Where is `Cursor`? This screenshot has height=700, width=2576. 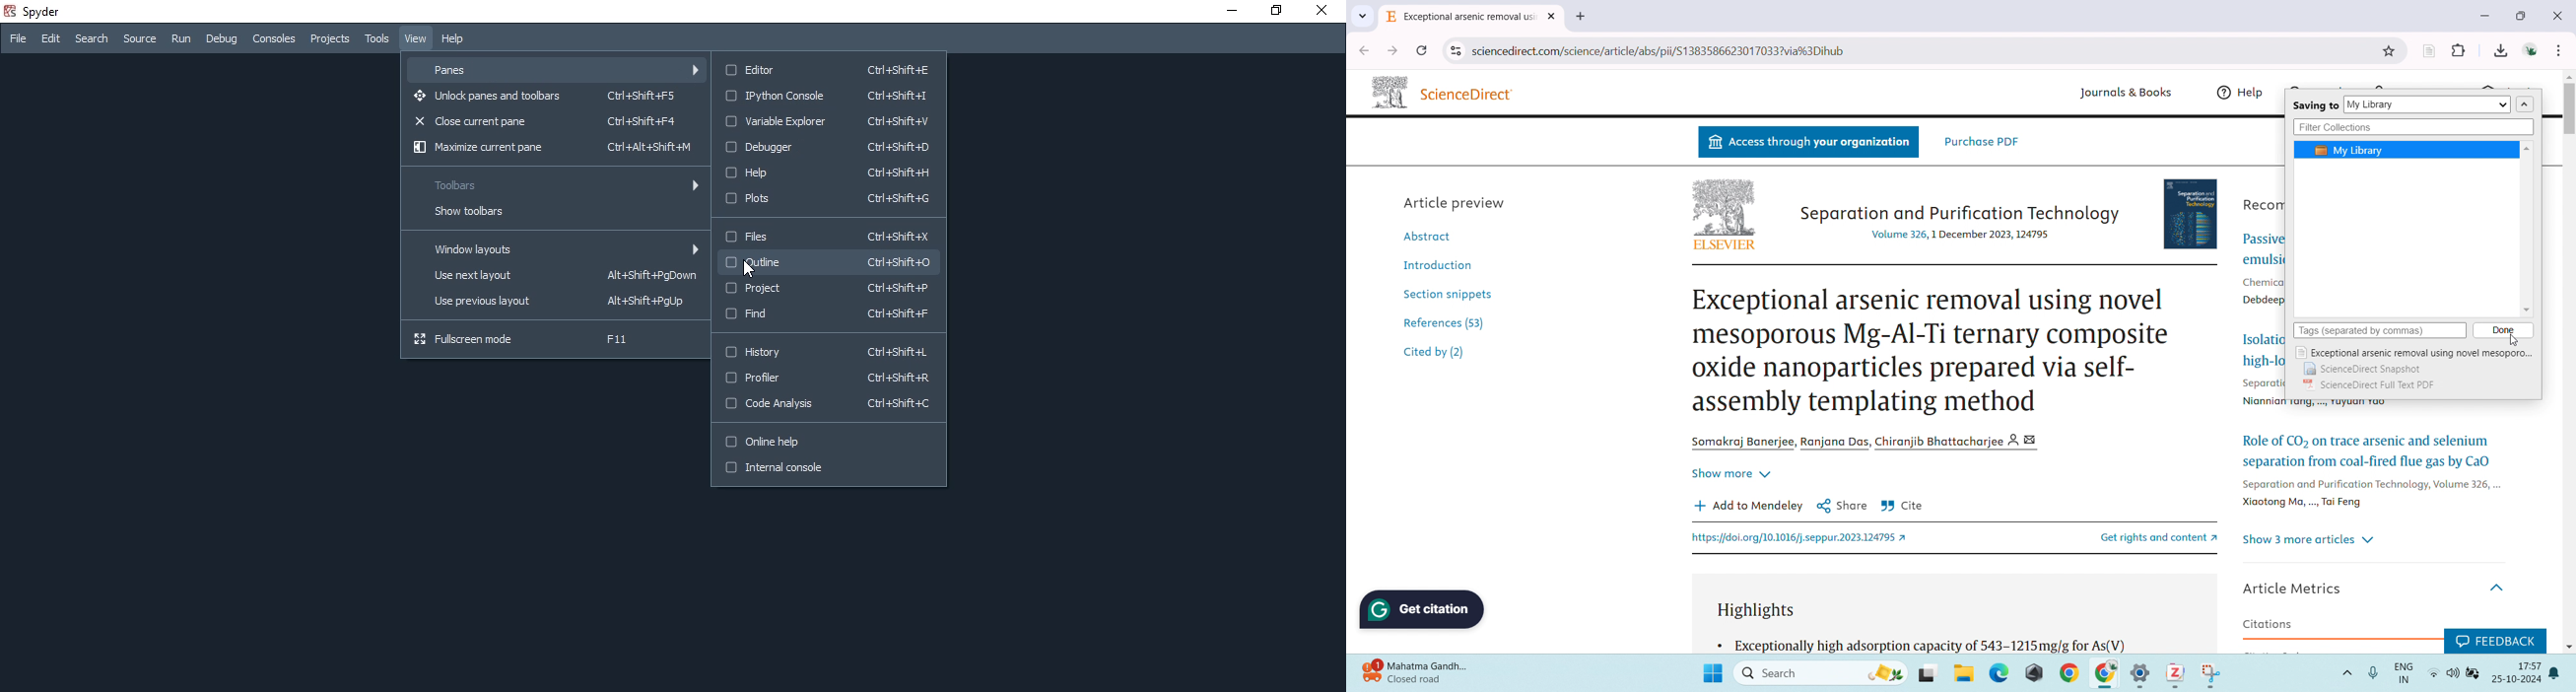 Cursor is located at coordinates (749, 268).